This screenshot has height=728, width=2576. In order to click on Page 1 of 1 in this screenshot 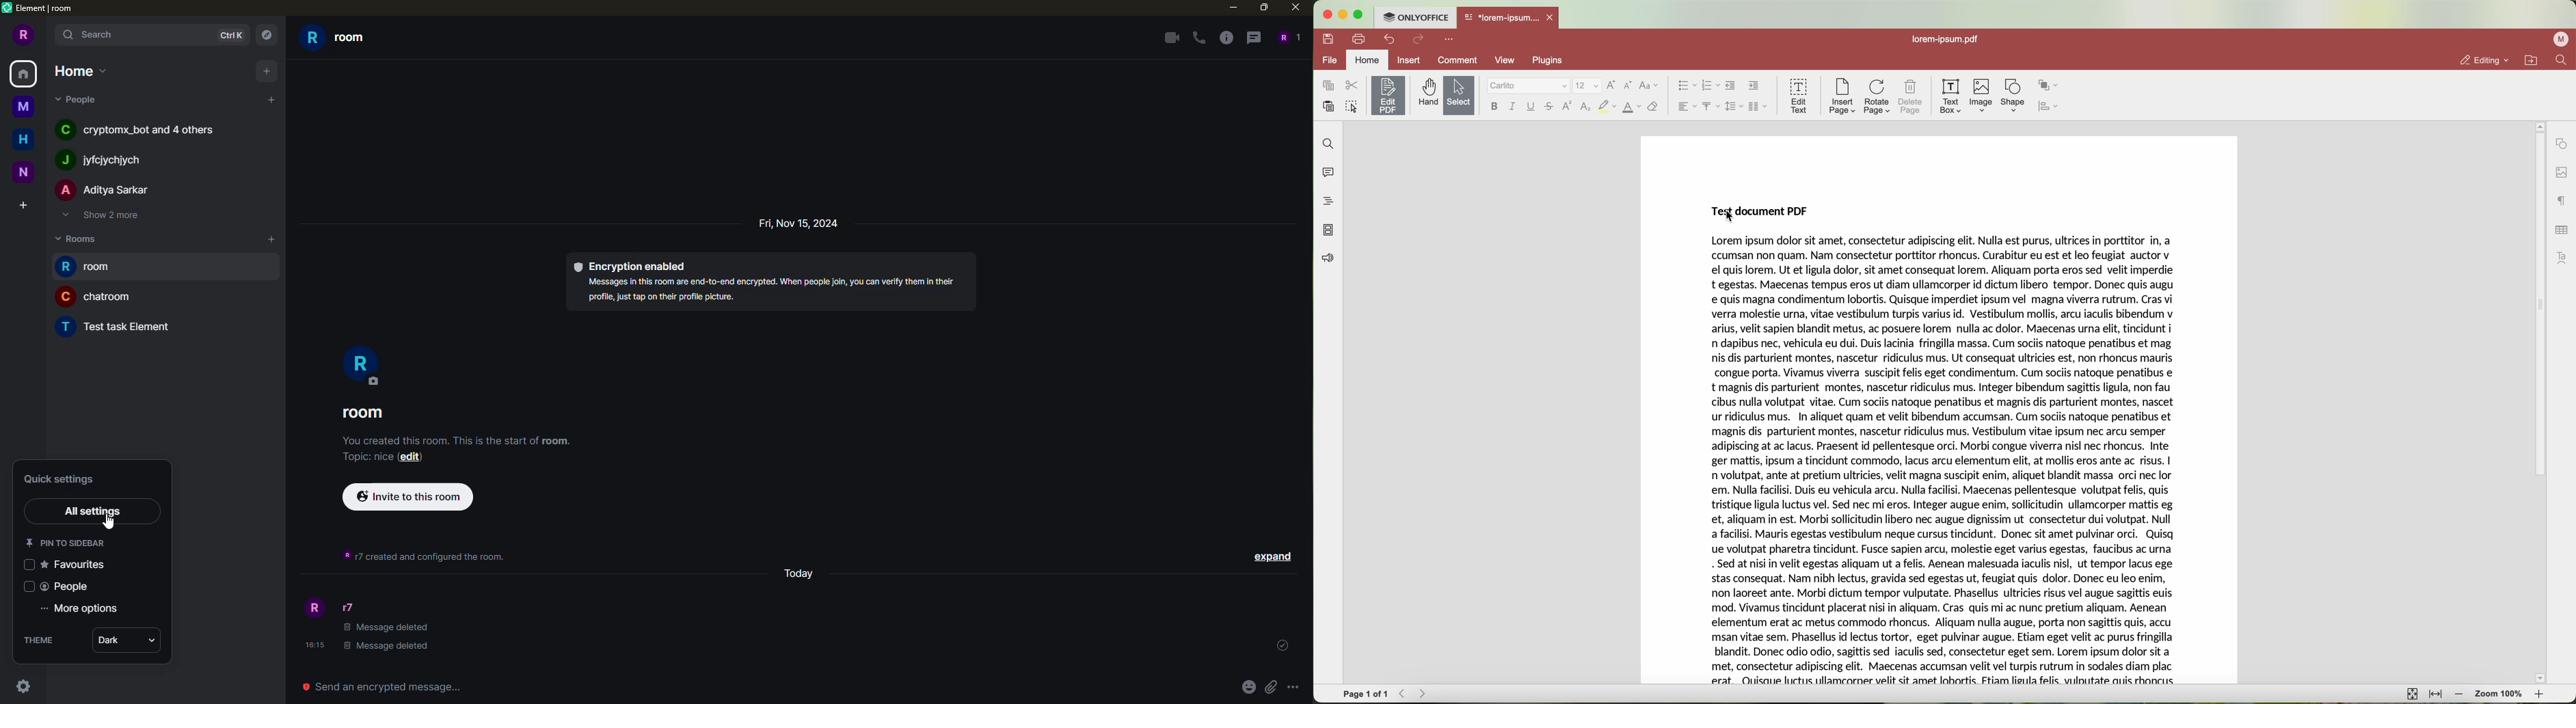, I will do `click(1365, 693)`.